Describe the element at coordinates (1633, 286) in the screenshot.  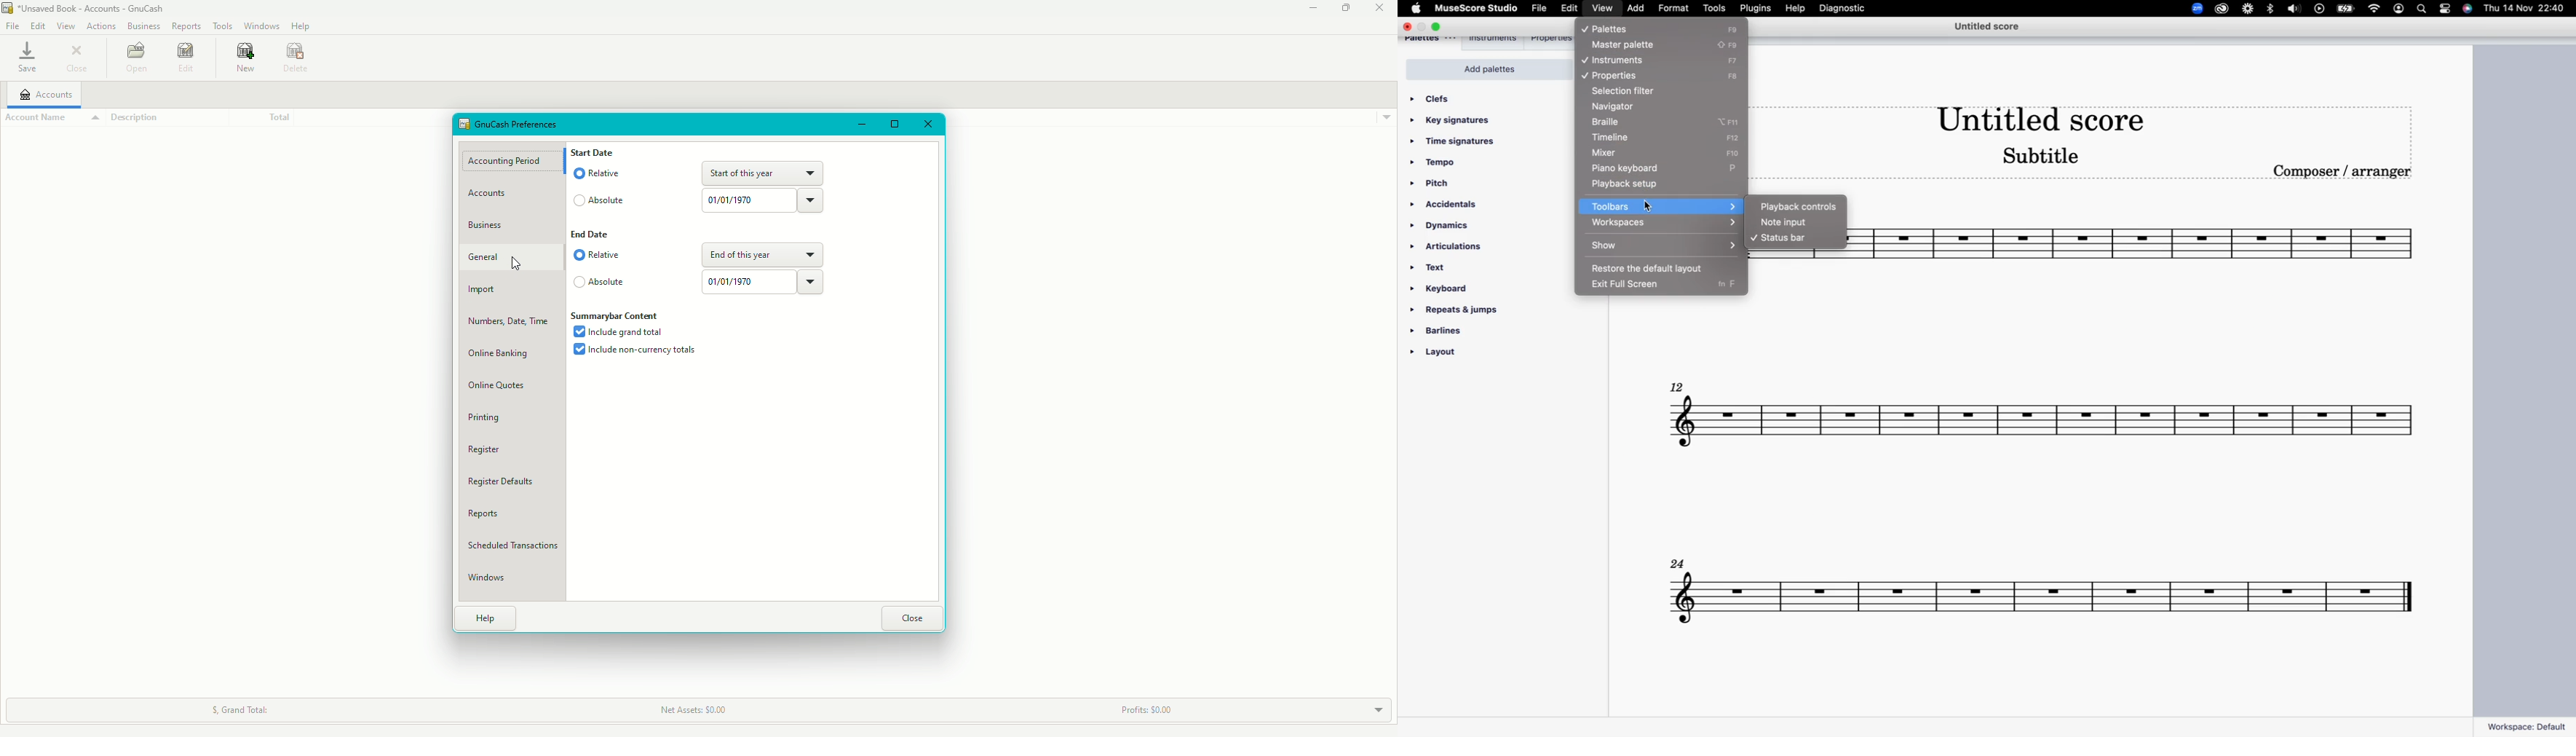
I see `exit full screen` at that location.